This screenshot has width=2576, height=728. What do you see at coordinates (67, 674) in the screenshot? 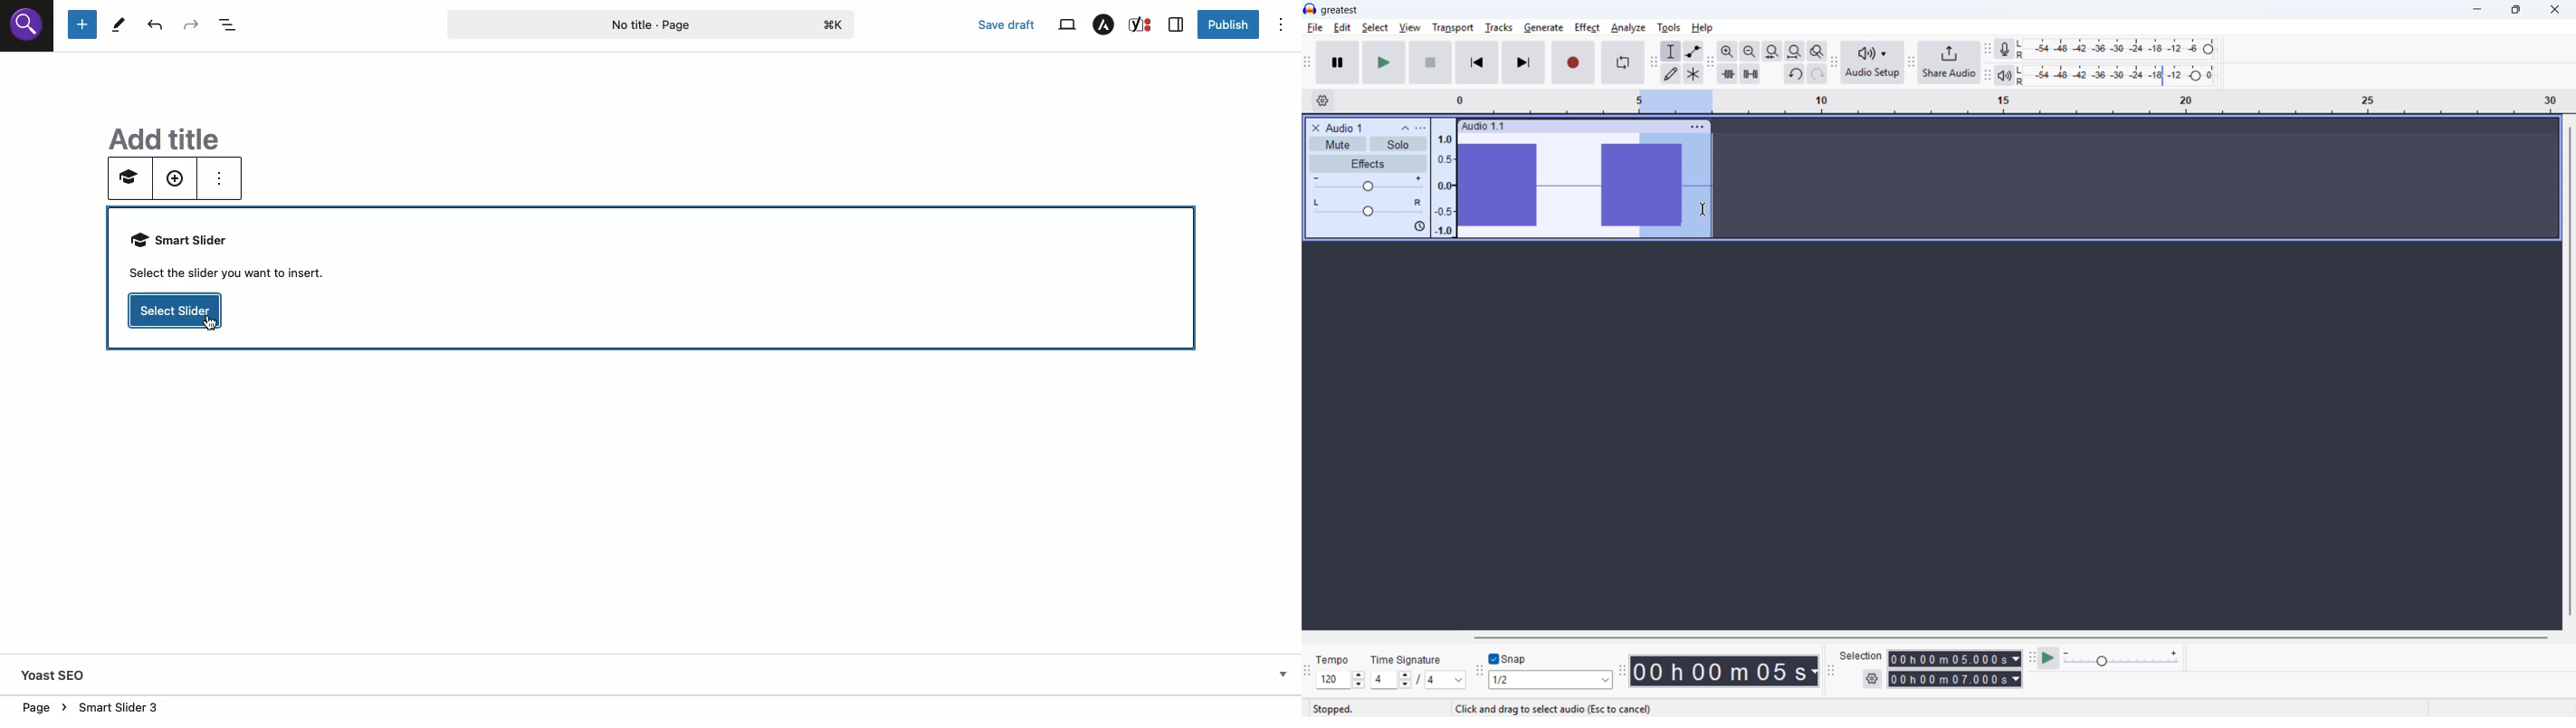
I see `Yoast` at bounding box center [67, 674].